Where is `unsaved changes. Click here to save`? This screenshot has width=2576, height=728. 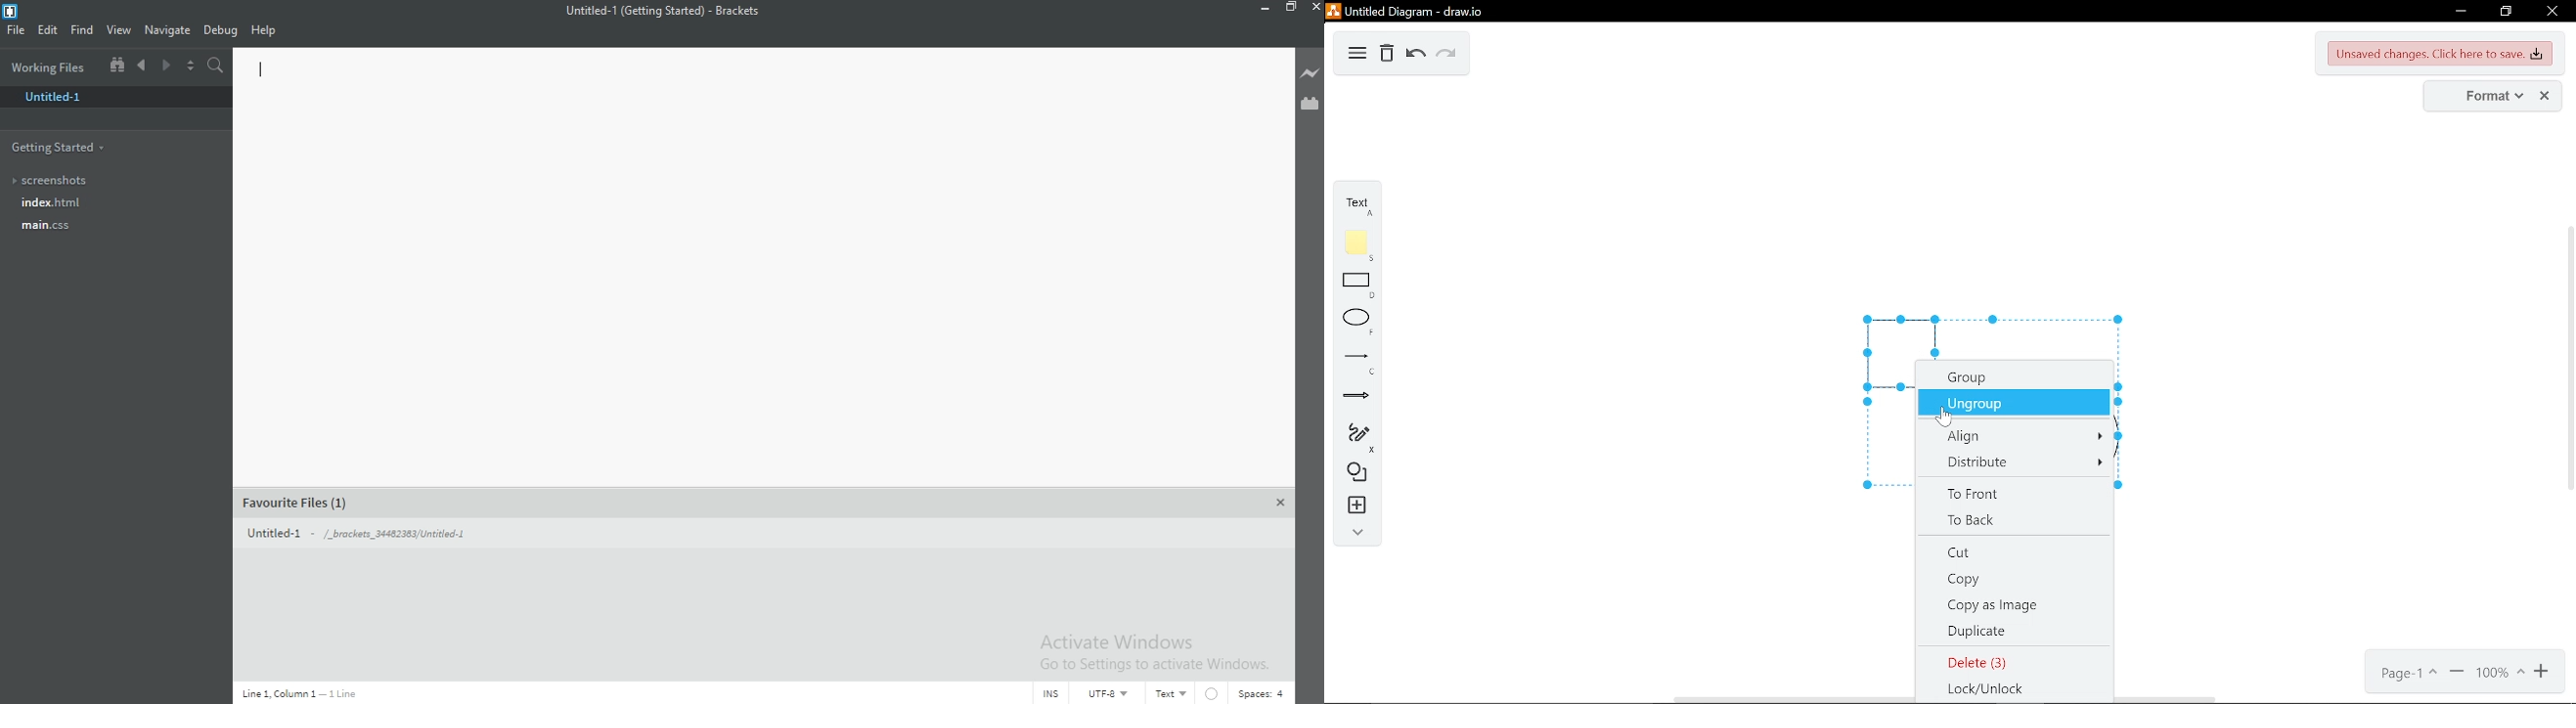 unsaved changes. Click here to save is located at coordinates (2438, 55).